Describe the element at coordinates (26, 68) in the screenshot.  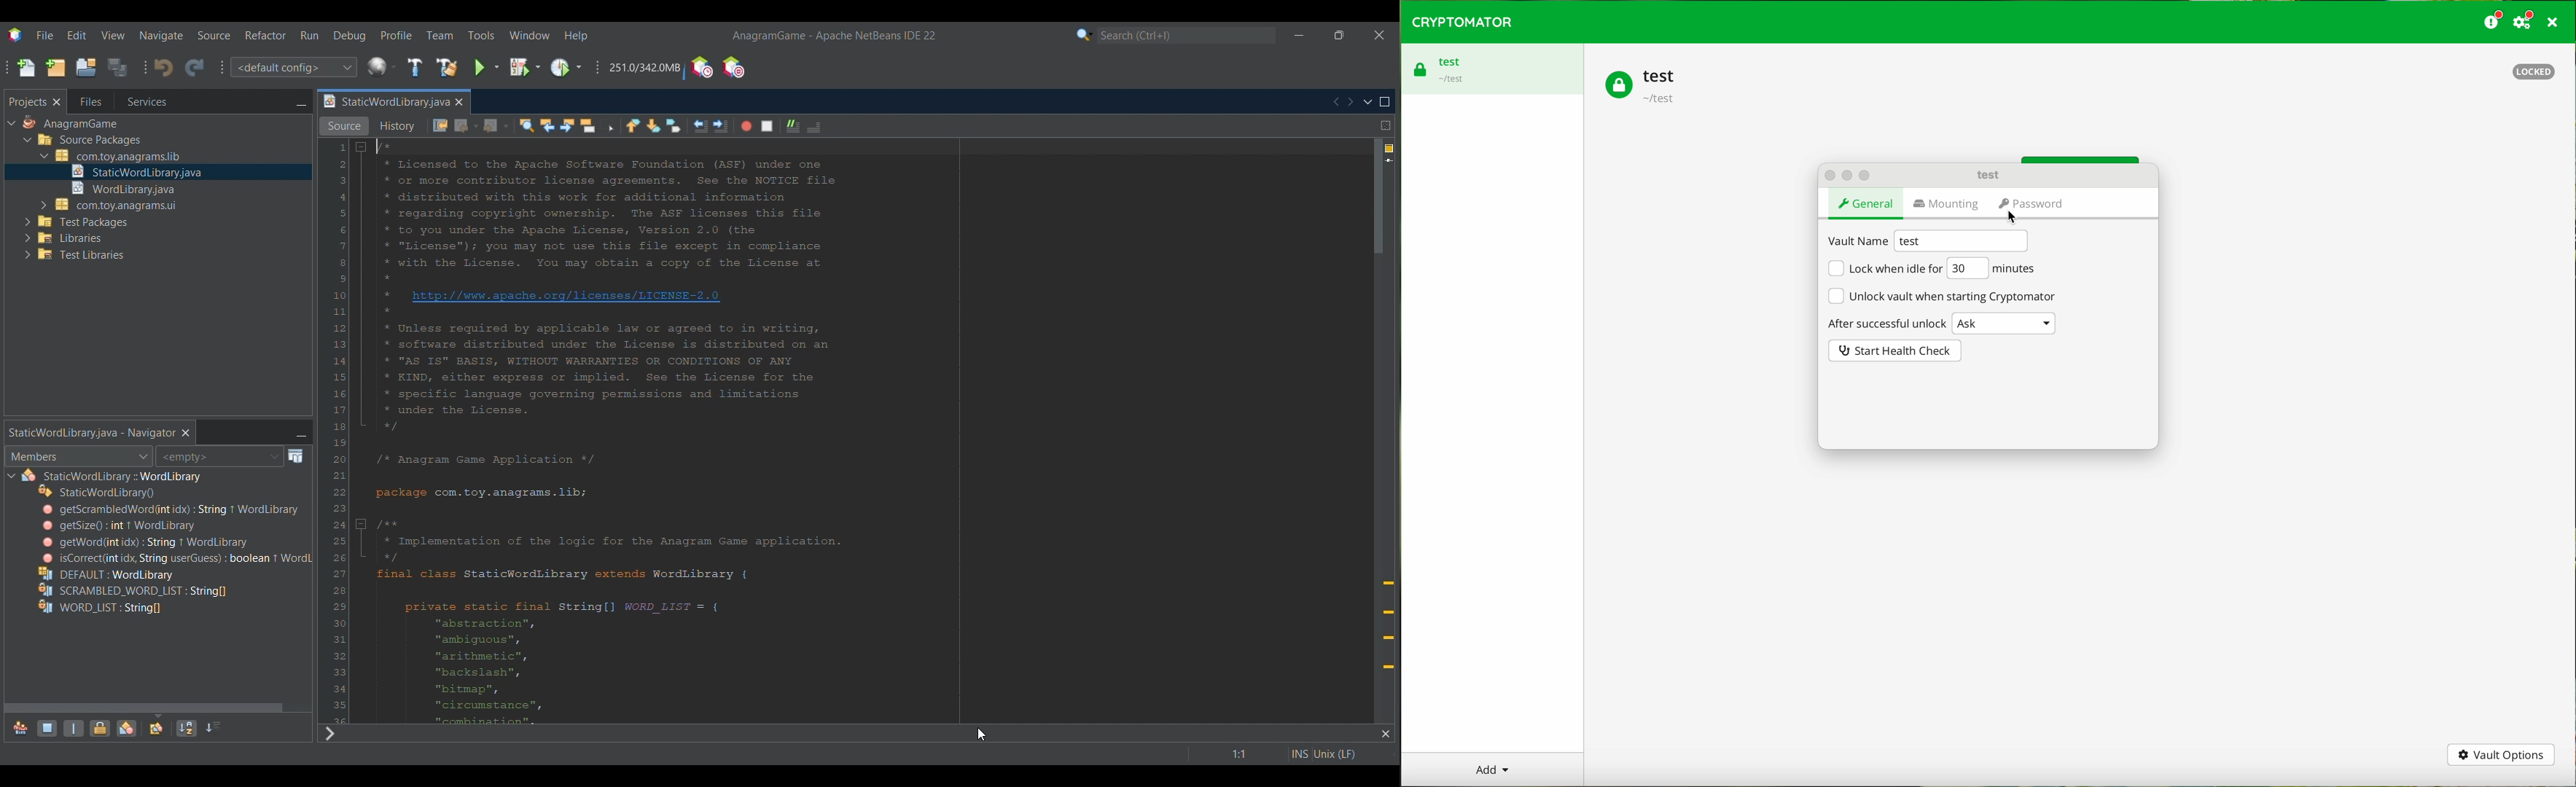
I see `New file` at that location.